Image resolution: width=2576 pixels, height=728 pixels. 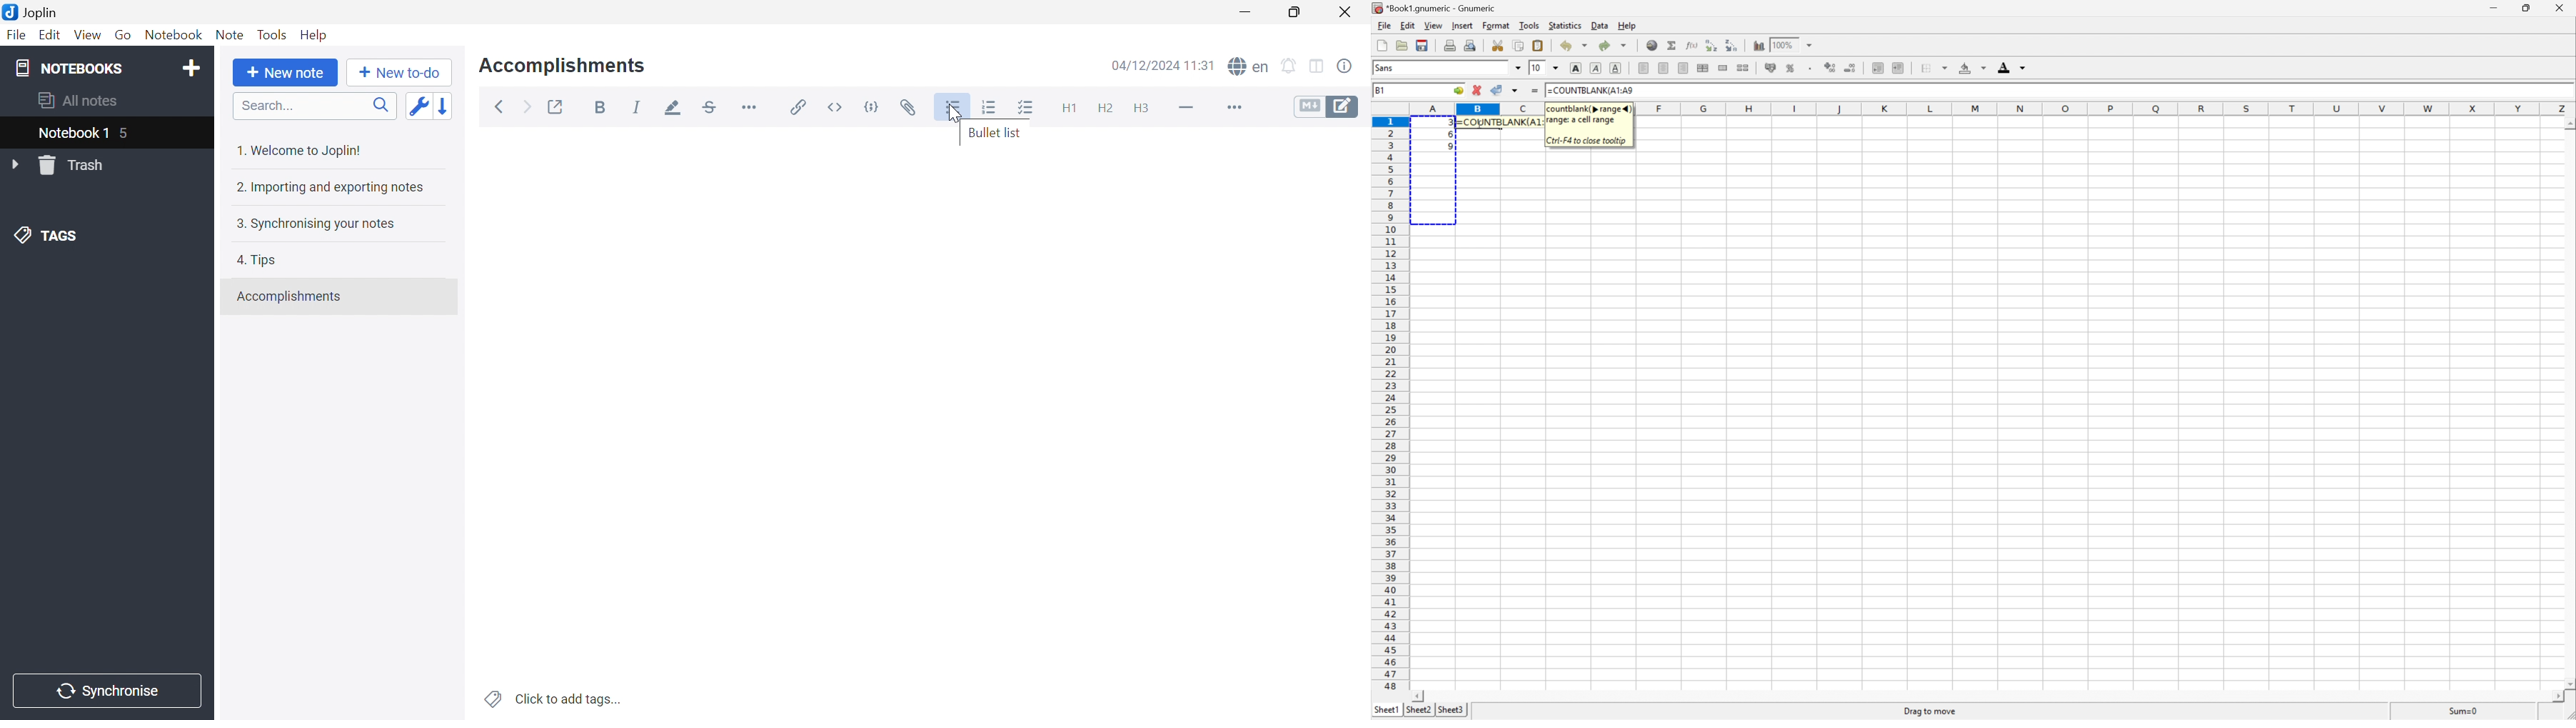 I want to click on Toggle editors, so click(x=1327, y=109).